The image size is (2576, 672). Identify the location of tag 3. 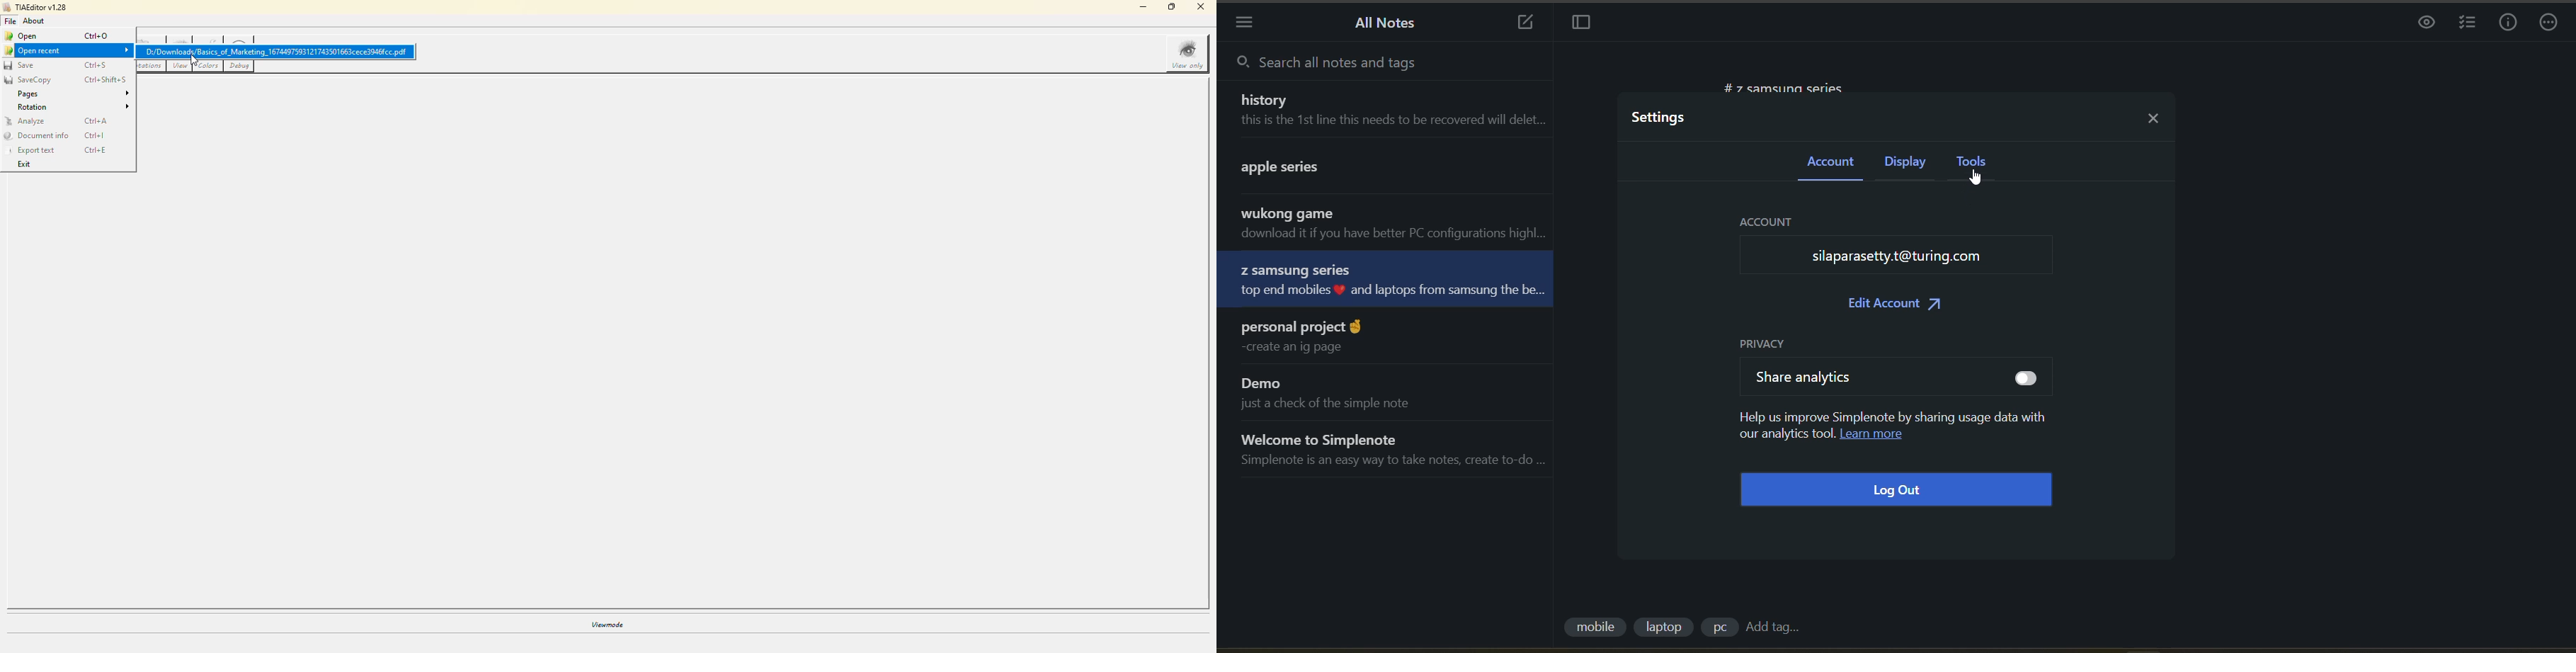
(1716, 630).